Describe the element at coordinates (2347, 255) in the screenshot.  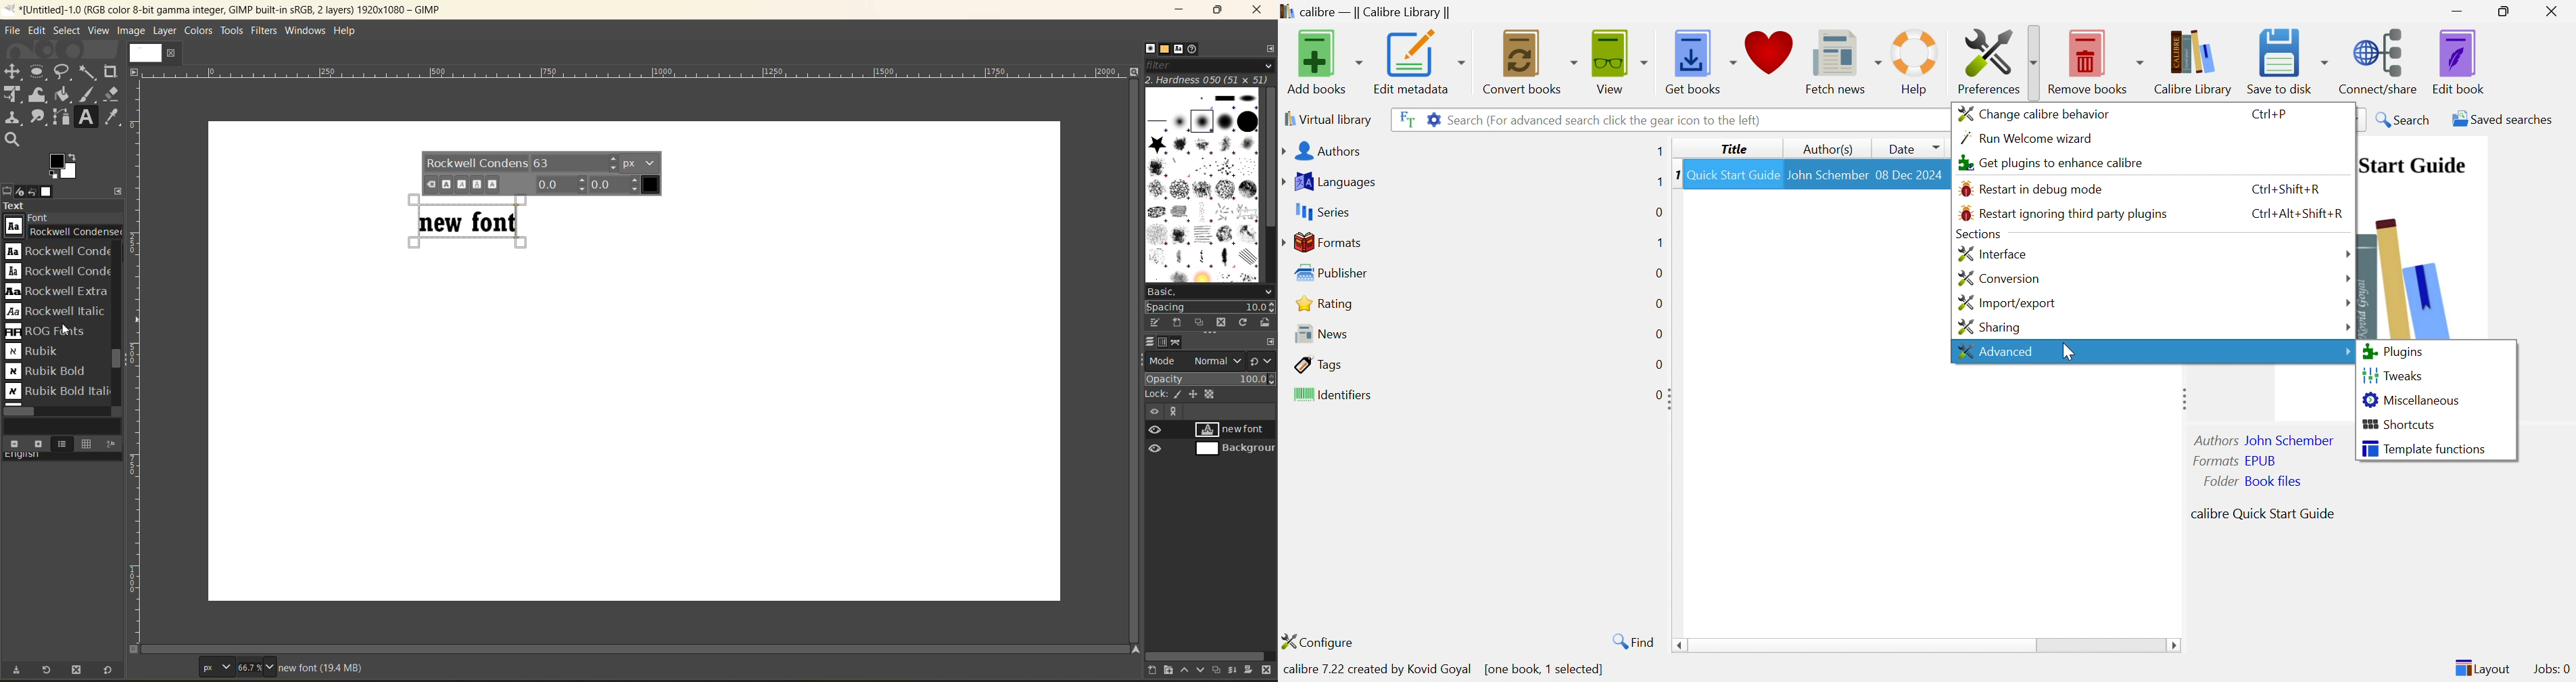
I see `Drop Down` at that location.